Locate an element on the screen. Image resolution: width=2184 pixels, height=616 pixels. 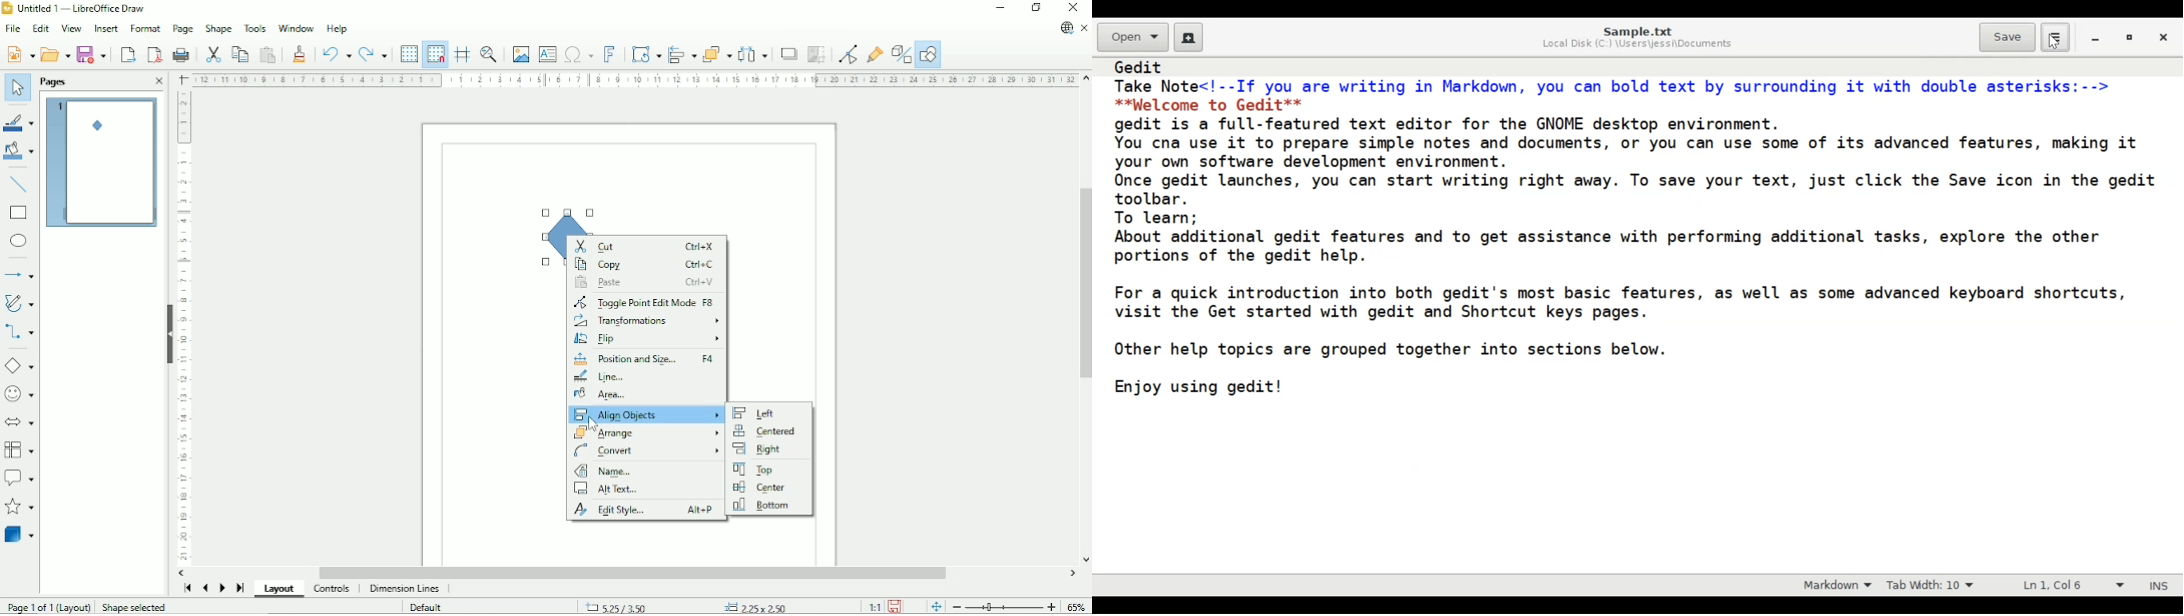
Toggle point edit mode is located at coordinates (644, 302).